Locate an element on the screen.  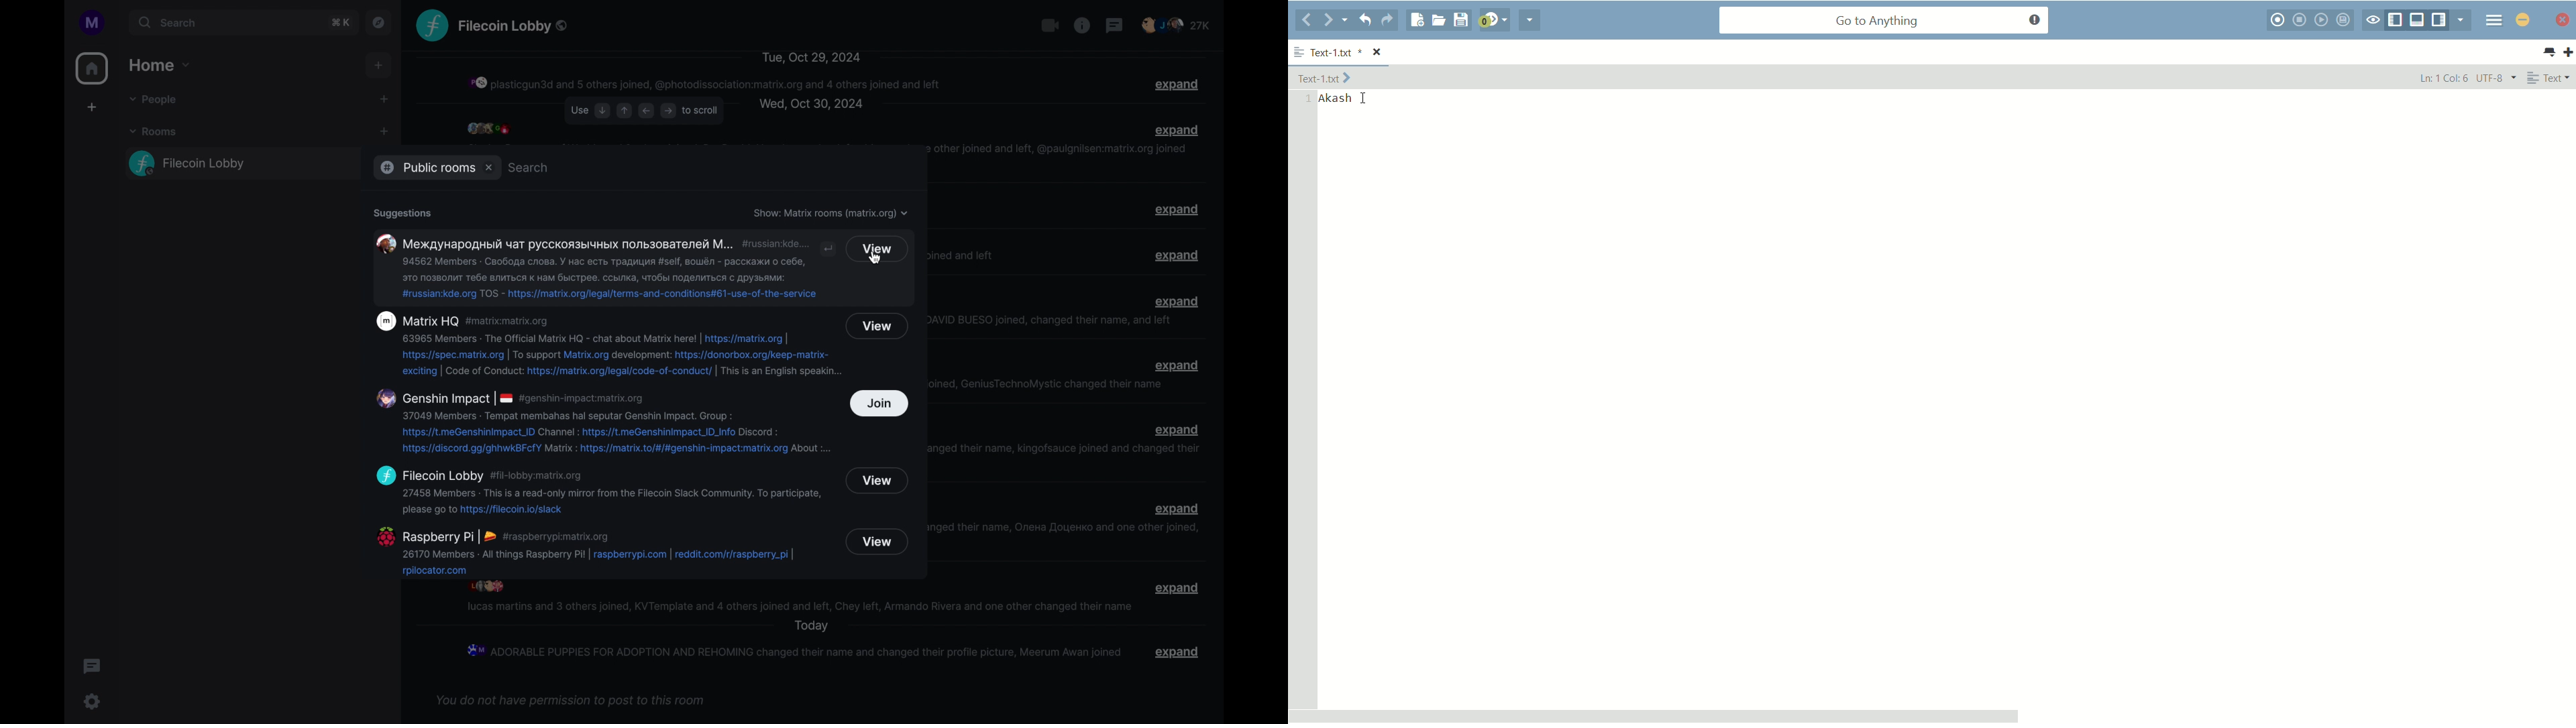
people dropdown is located at coordinates (155, 101).